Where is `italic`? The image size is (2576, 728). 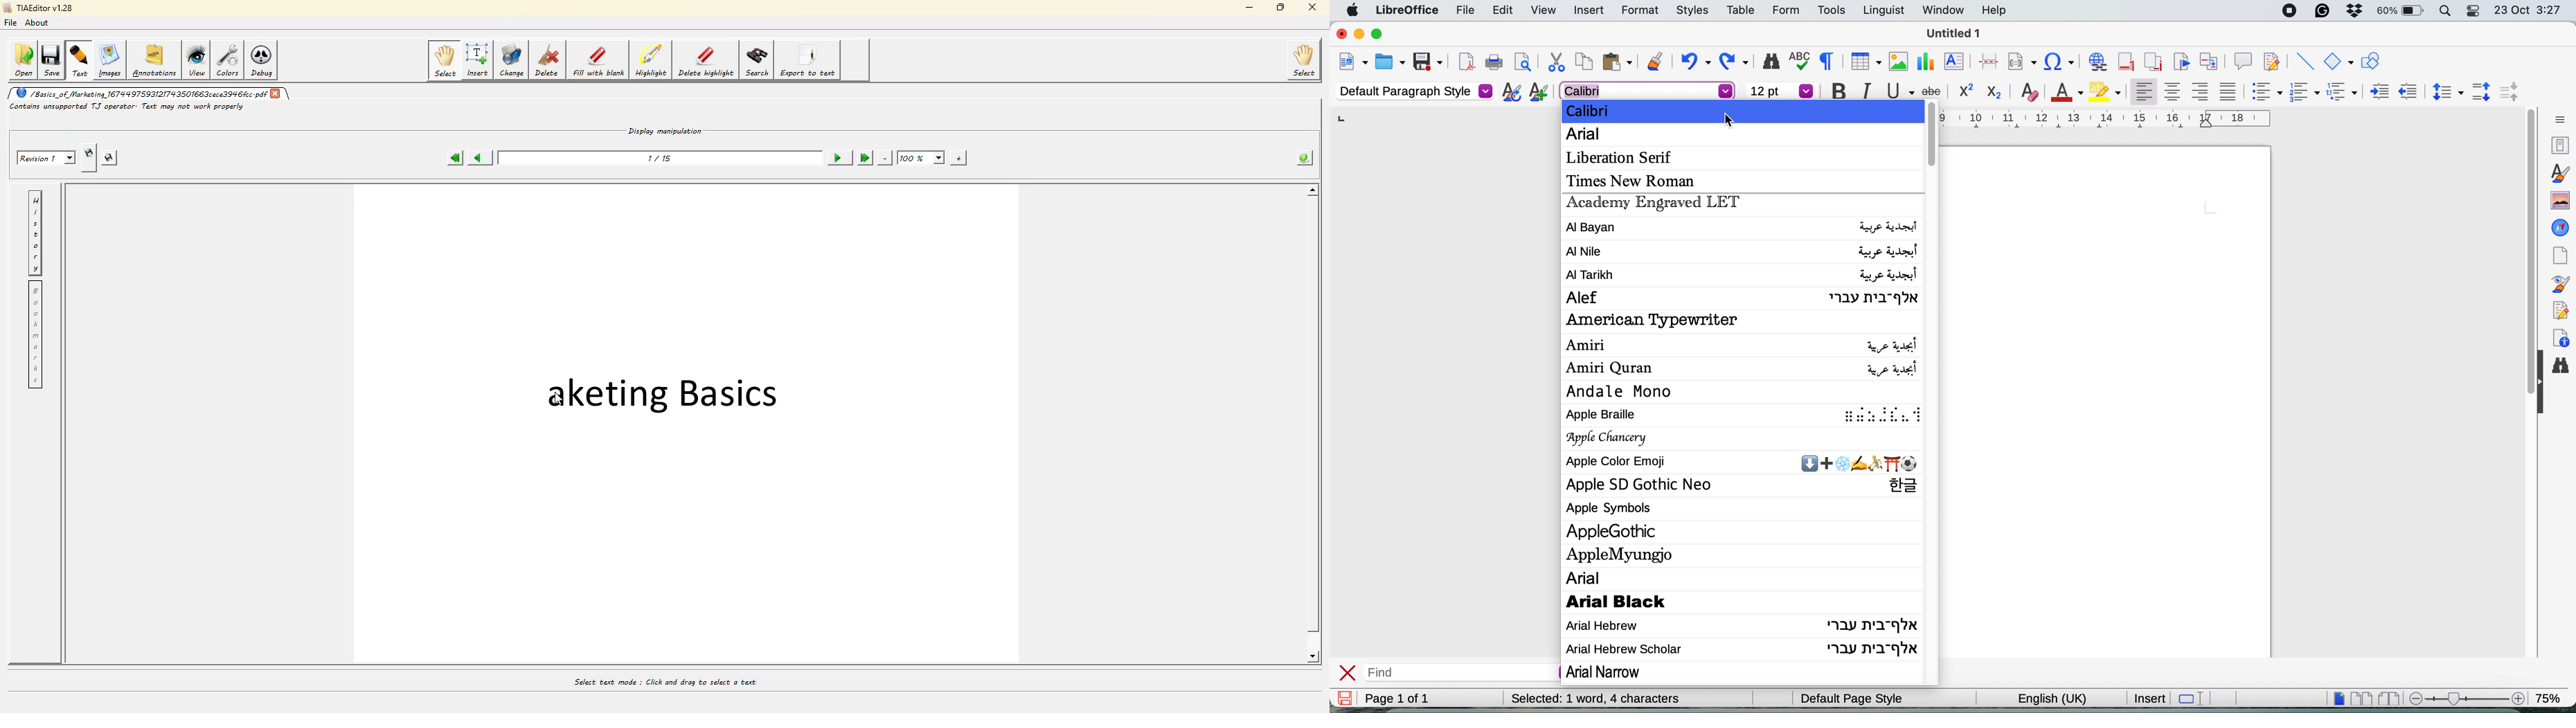 italic is located at coordinates (1866, 92).